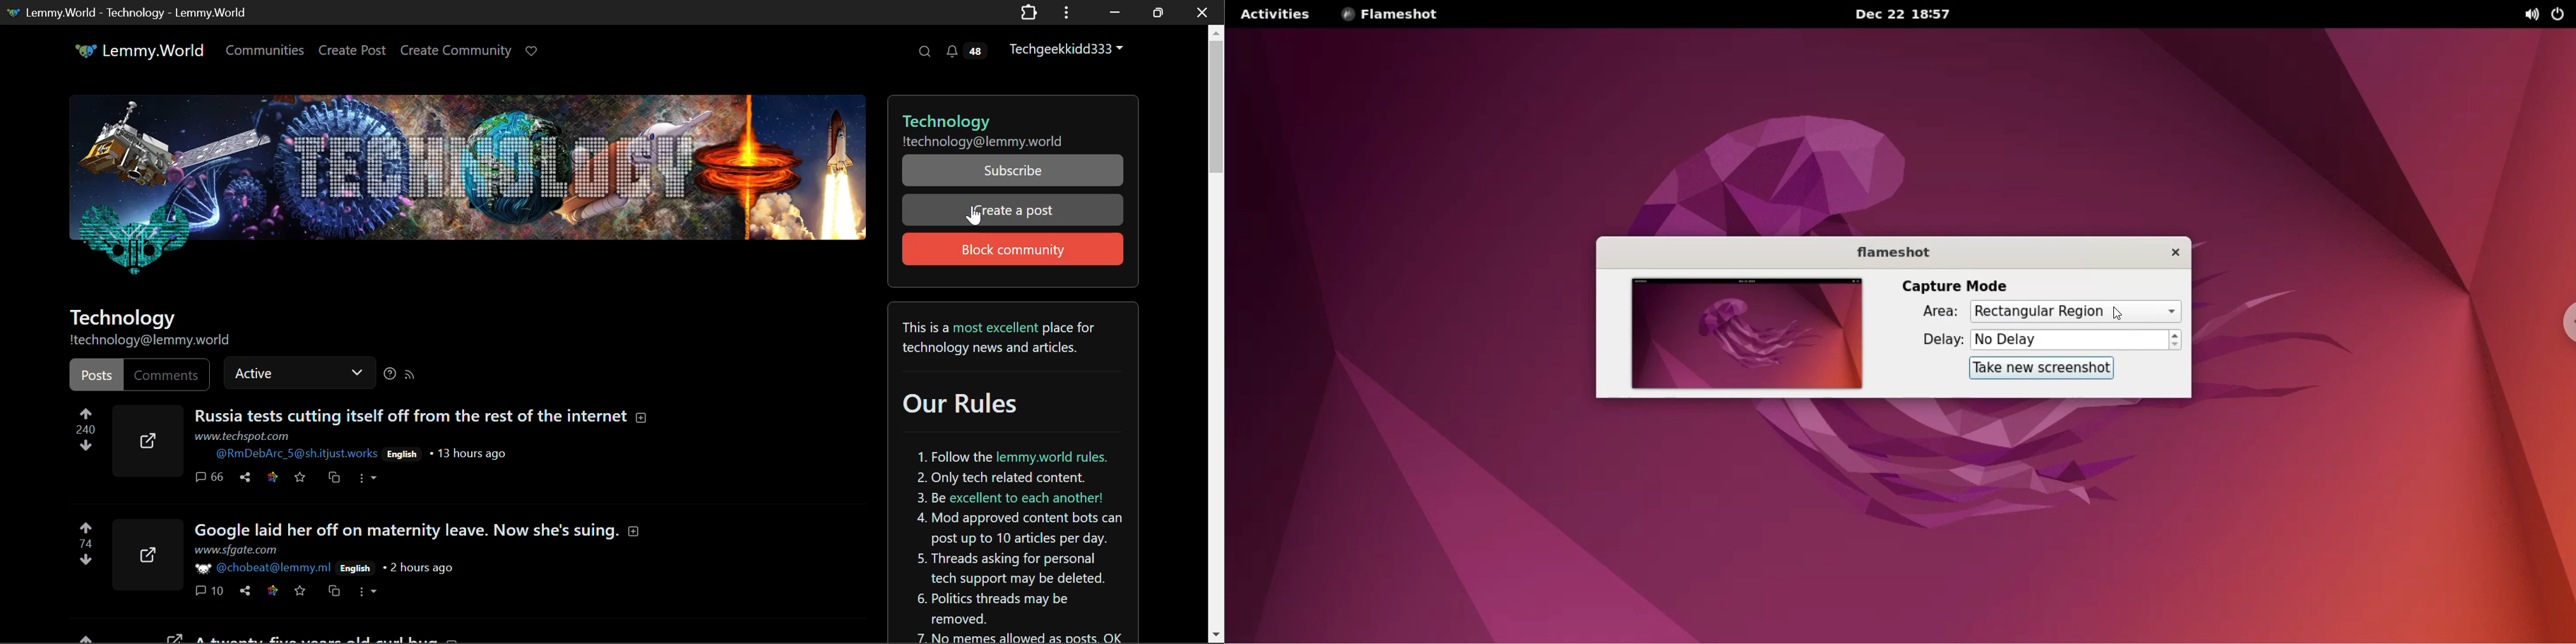  What do you see at coordinates (209, 478) in the screenshot?
I see `Comments` at bounding box center [209, 478].